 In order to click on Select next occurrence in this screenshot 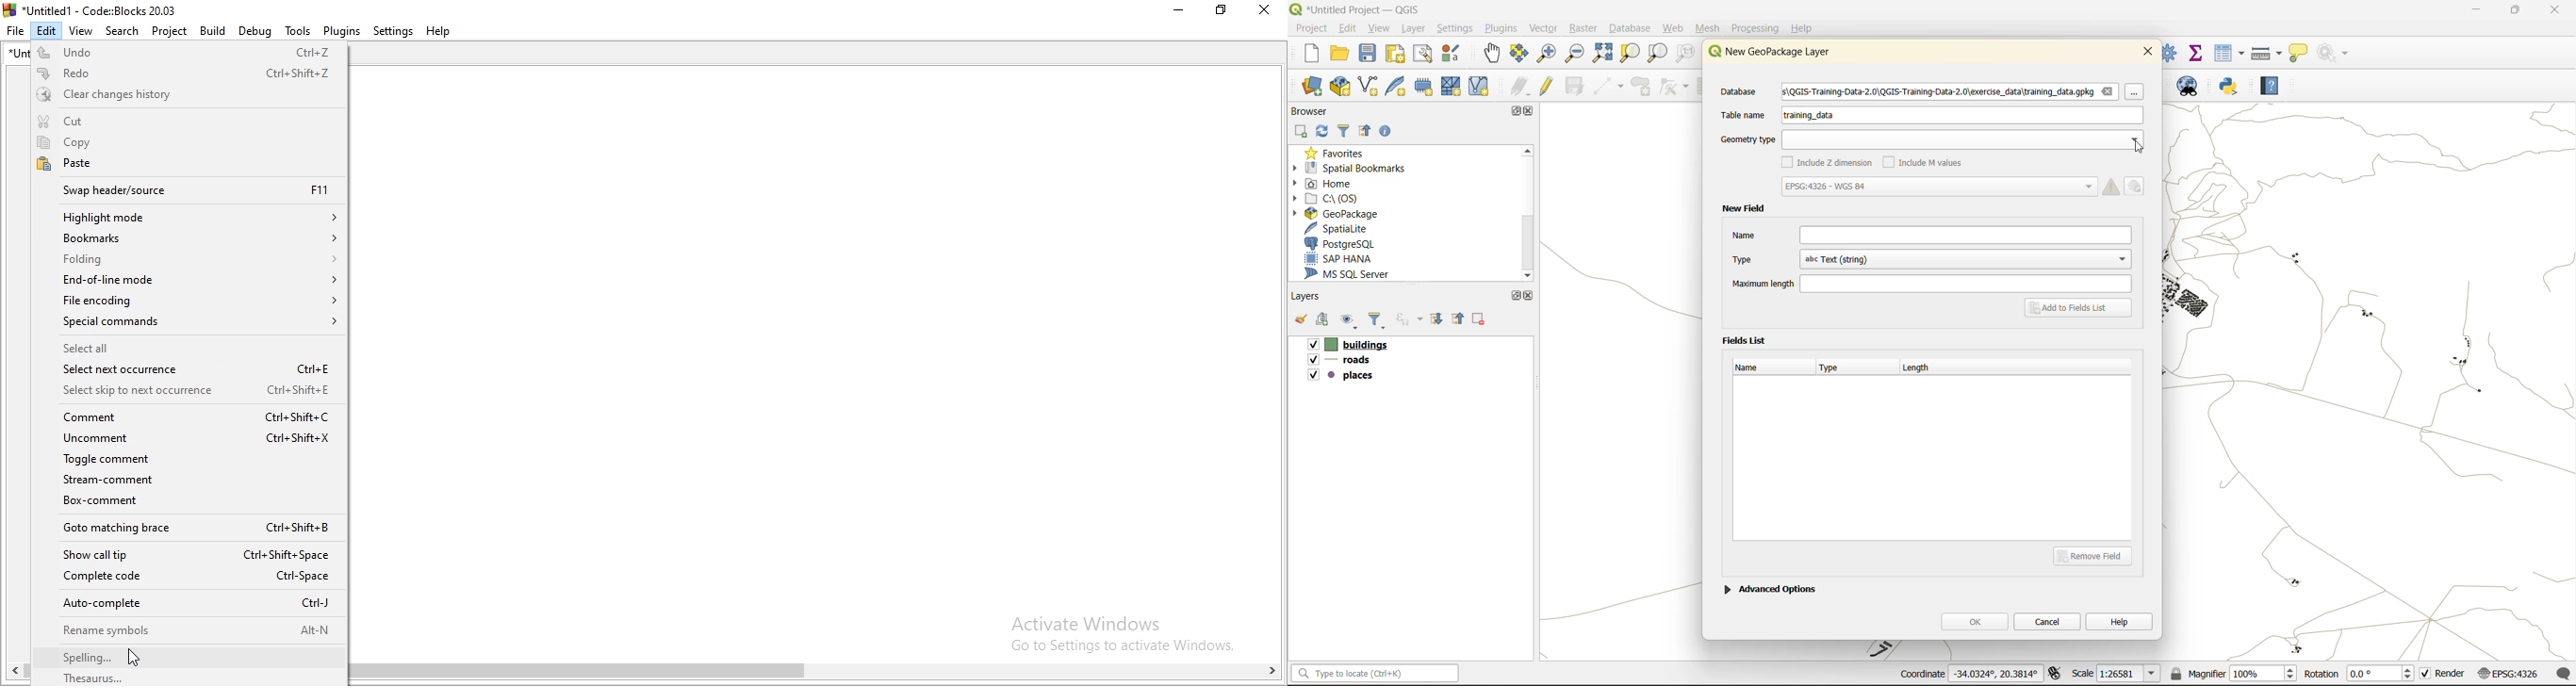, I will do `click(187, 371)`.